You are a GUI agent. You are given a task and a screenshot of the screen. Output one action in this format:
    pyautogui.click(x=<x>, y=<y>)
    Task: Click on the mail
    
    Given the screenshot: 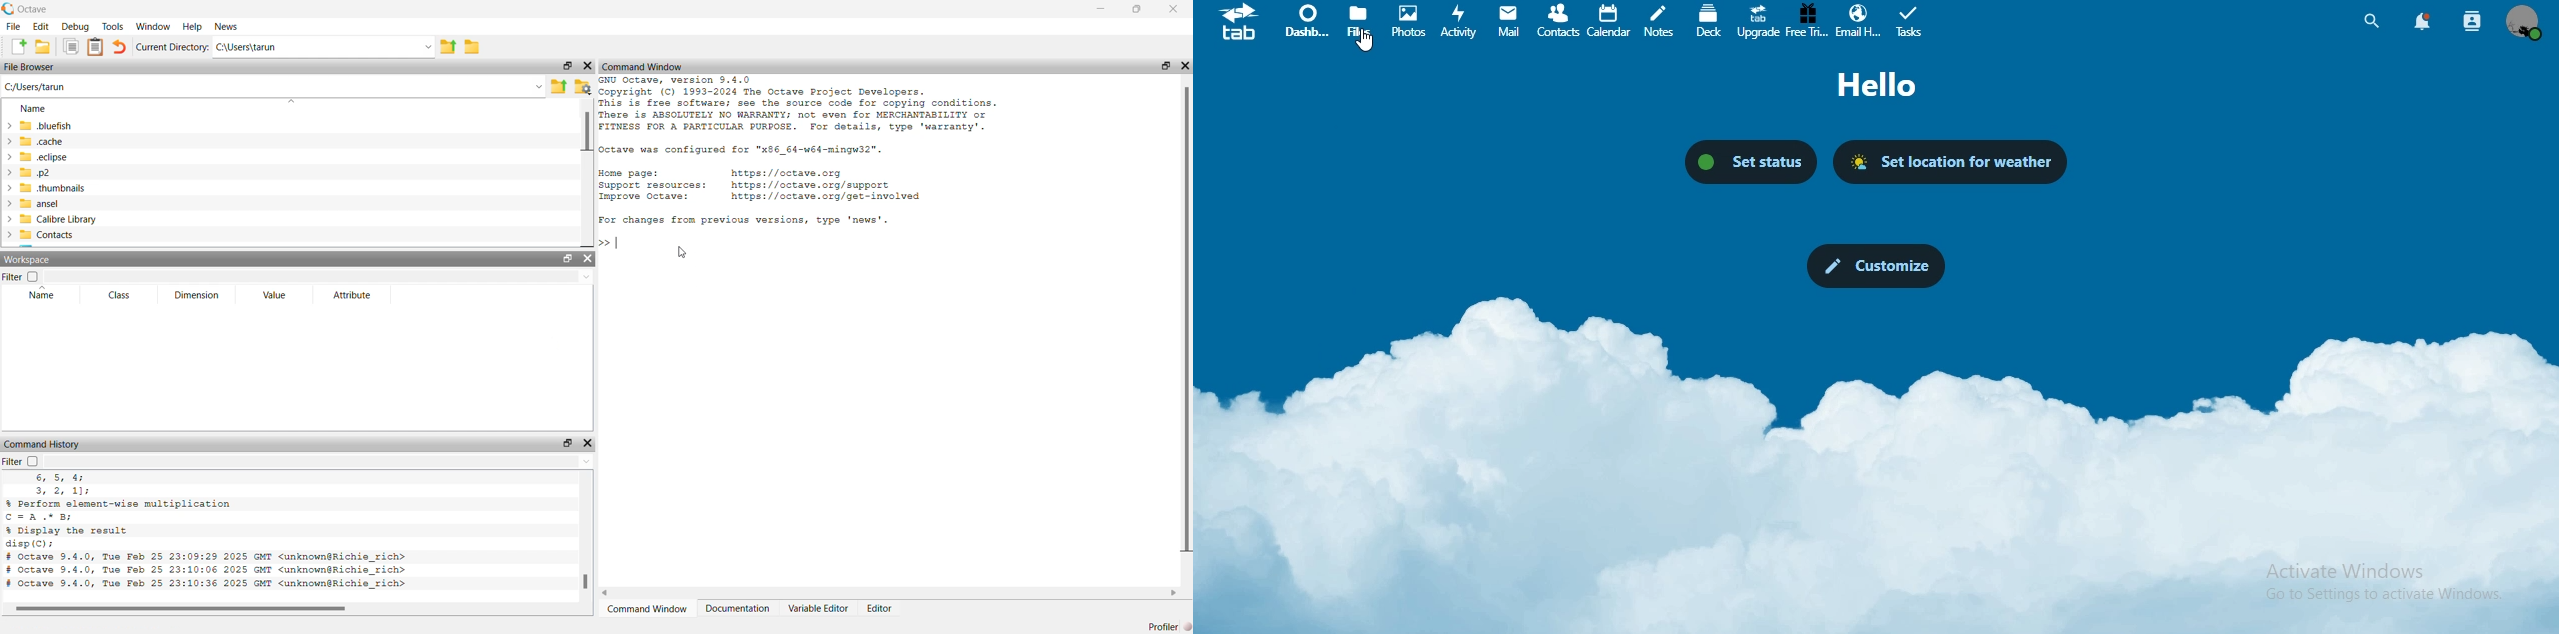 What is the action you would take?
    pyautogui.click(x=1510, y=20)
    